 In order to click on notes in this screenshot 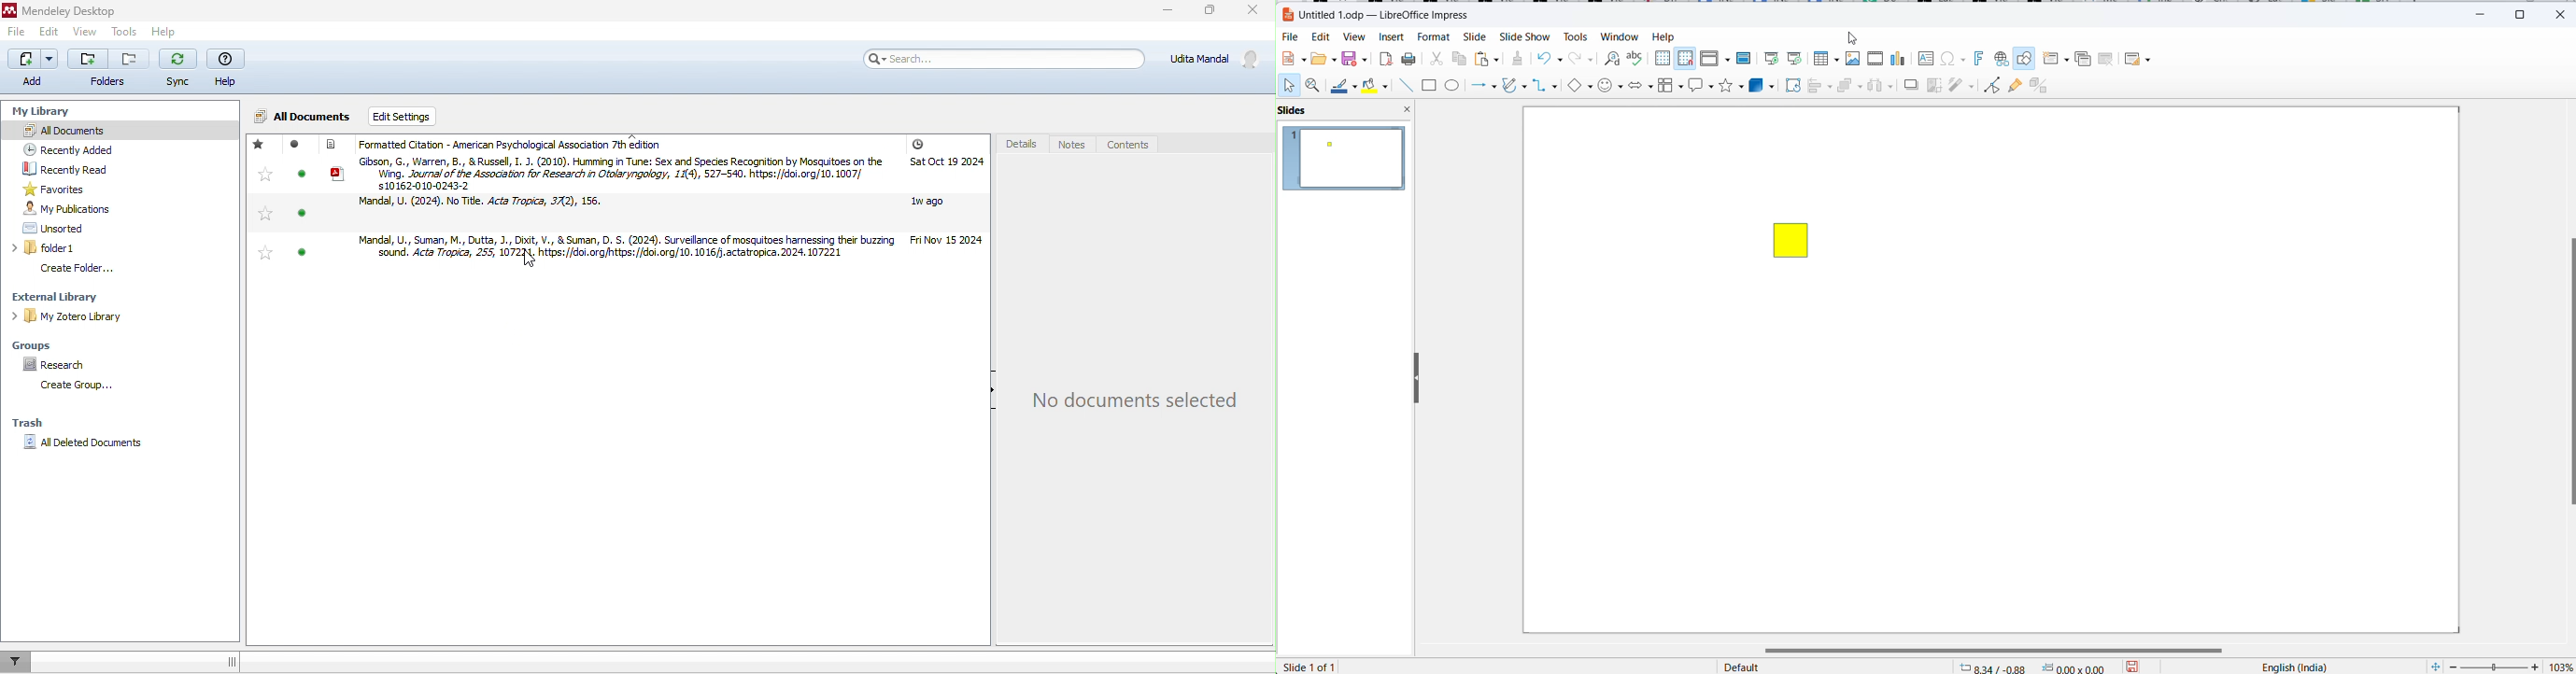, I will do `click(1073, 145)`.